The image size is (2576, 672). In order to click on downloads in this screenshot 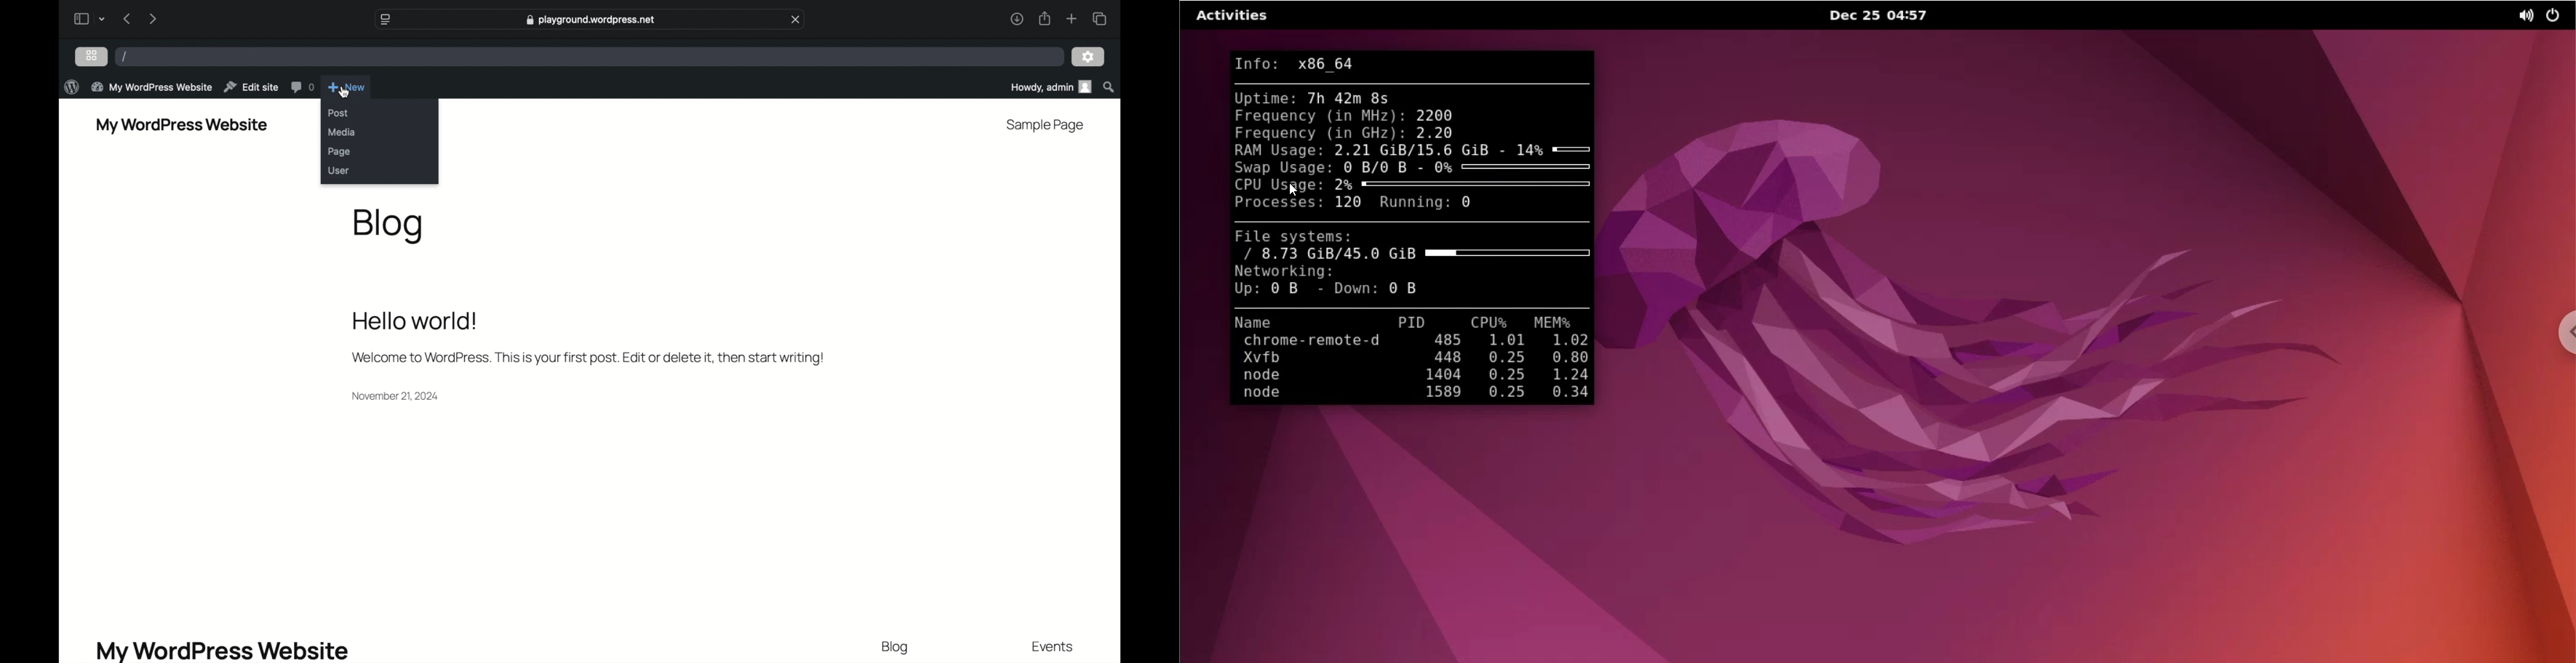, I will do `click(1017, 18)`.